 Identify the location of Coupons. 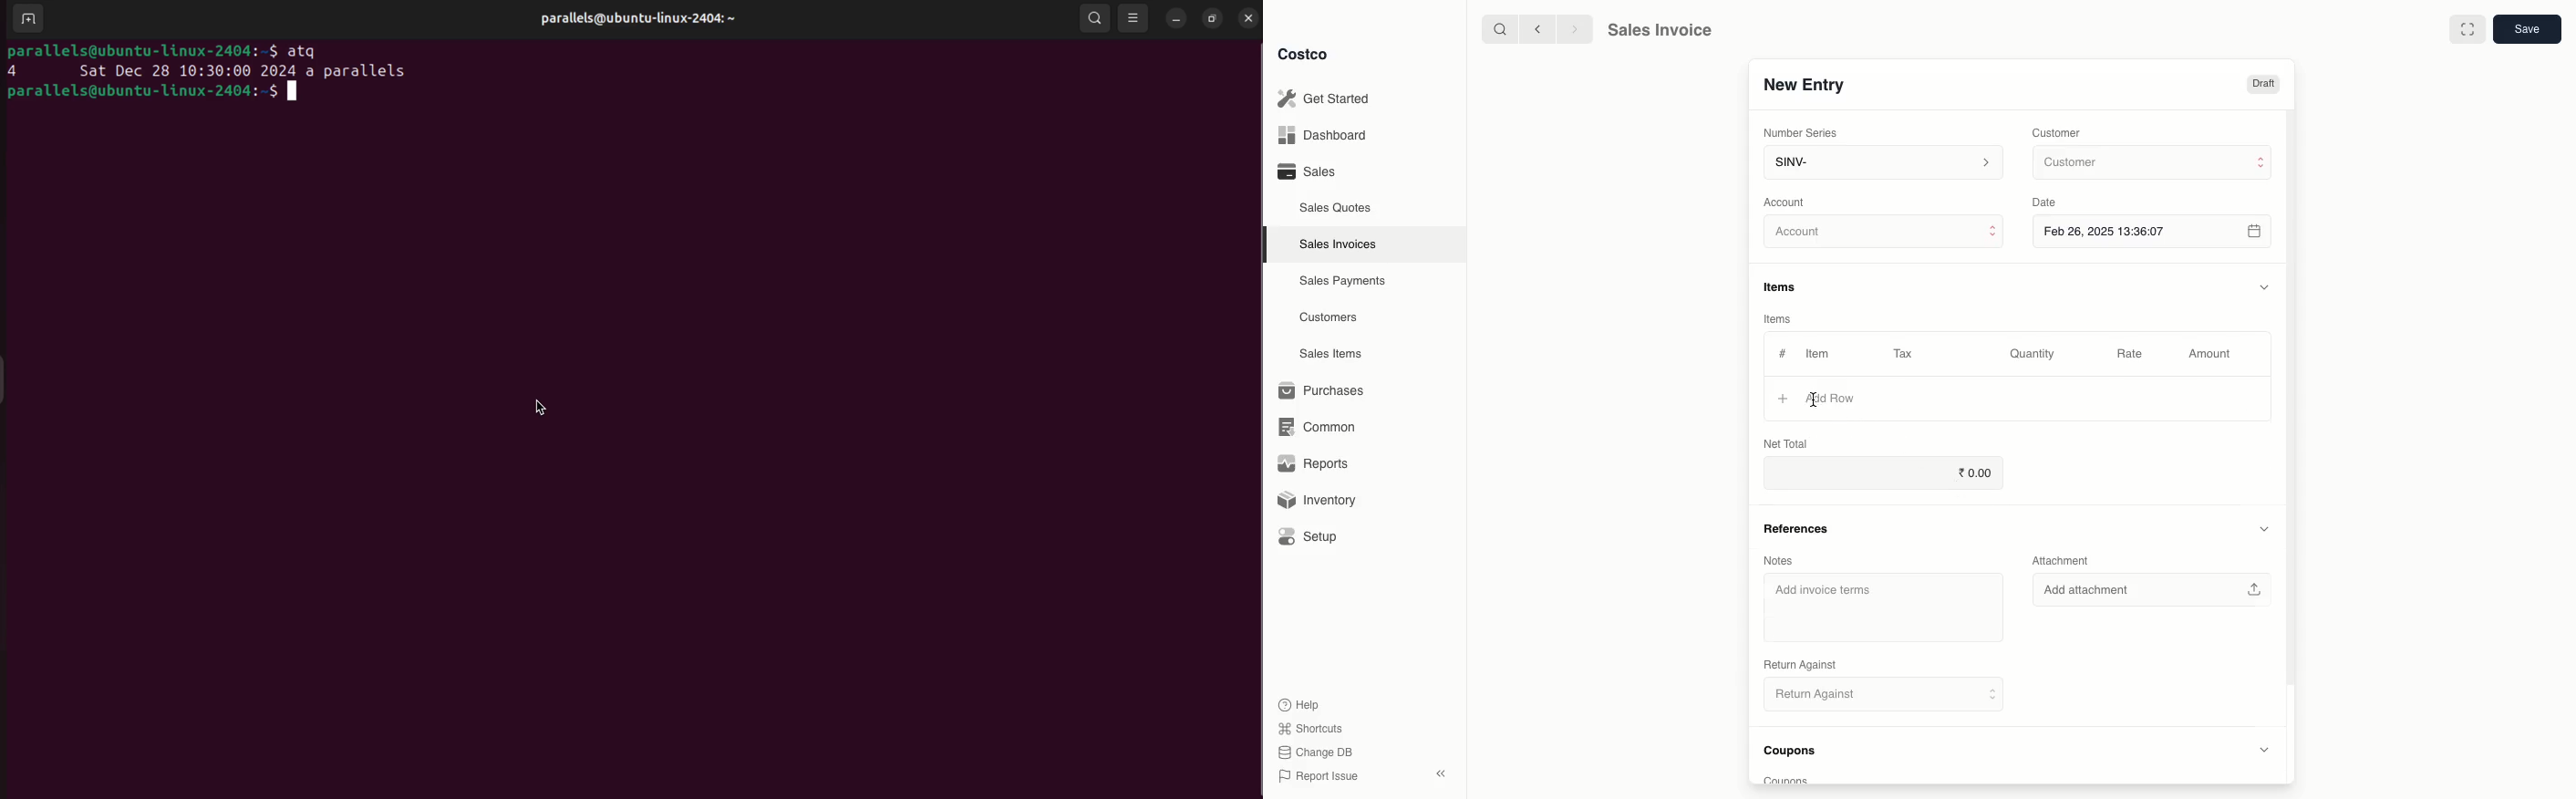
(1790, 751).